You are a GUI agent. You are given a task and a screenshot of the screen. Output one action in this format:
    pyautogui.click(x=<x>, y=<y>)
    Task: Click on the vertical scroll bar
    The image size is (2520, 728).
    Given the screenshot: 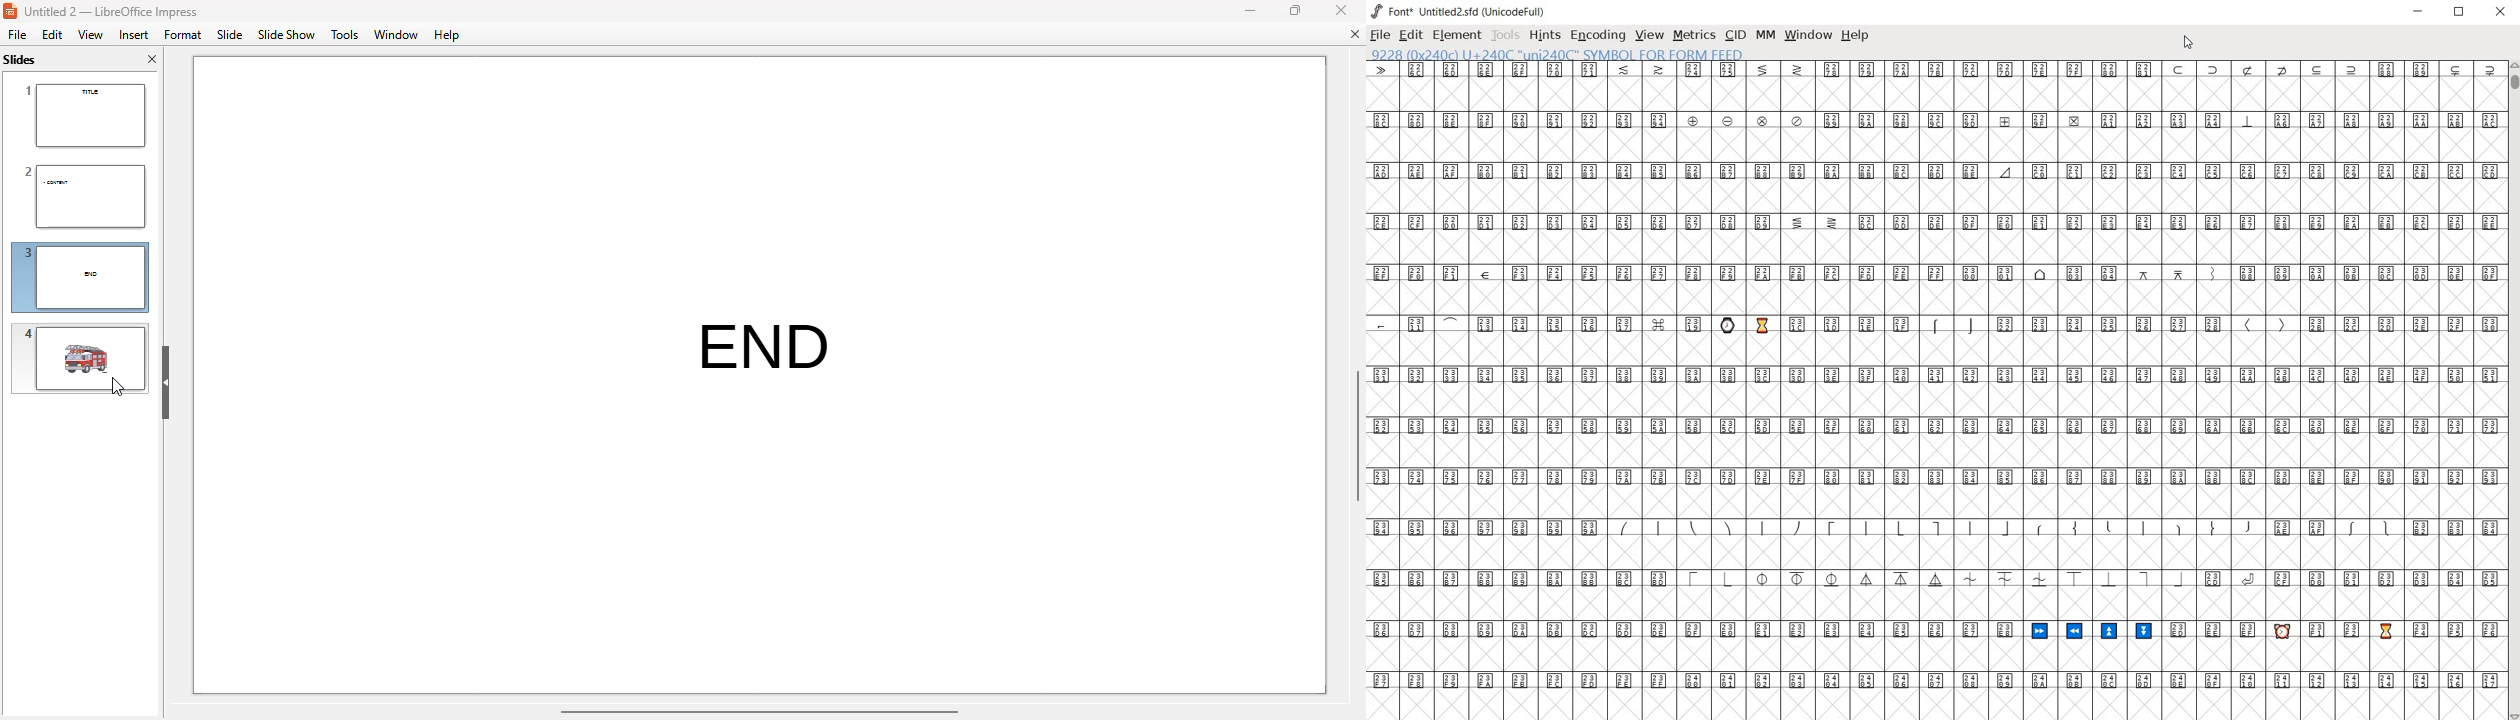 What is the action you would take?
    pyautogui.click(x=1357, y=436)
    